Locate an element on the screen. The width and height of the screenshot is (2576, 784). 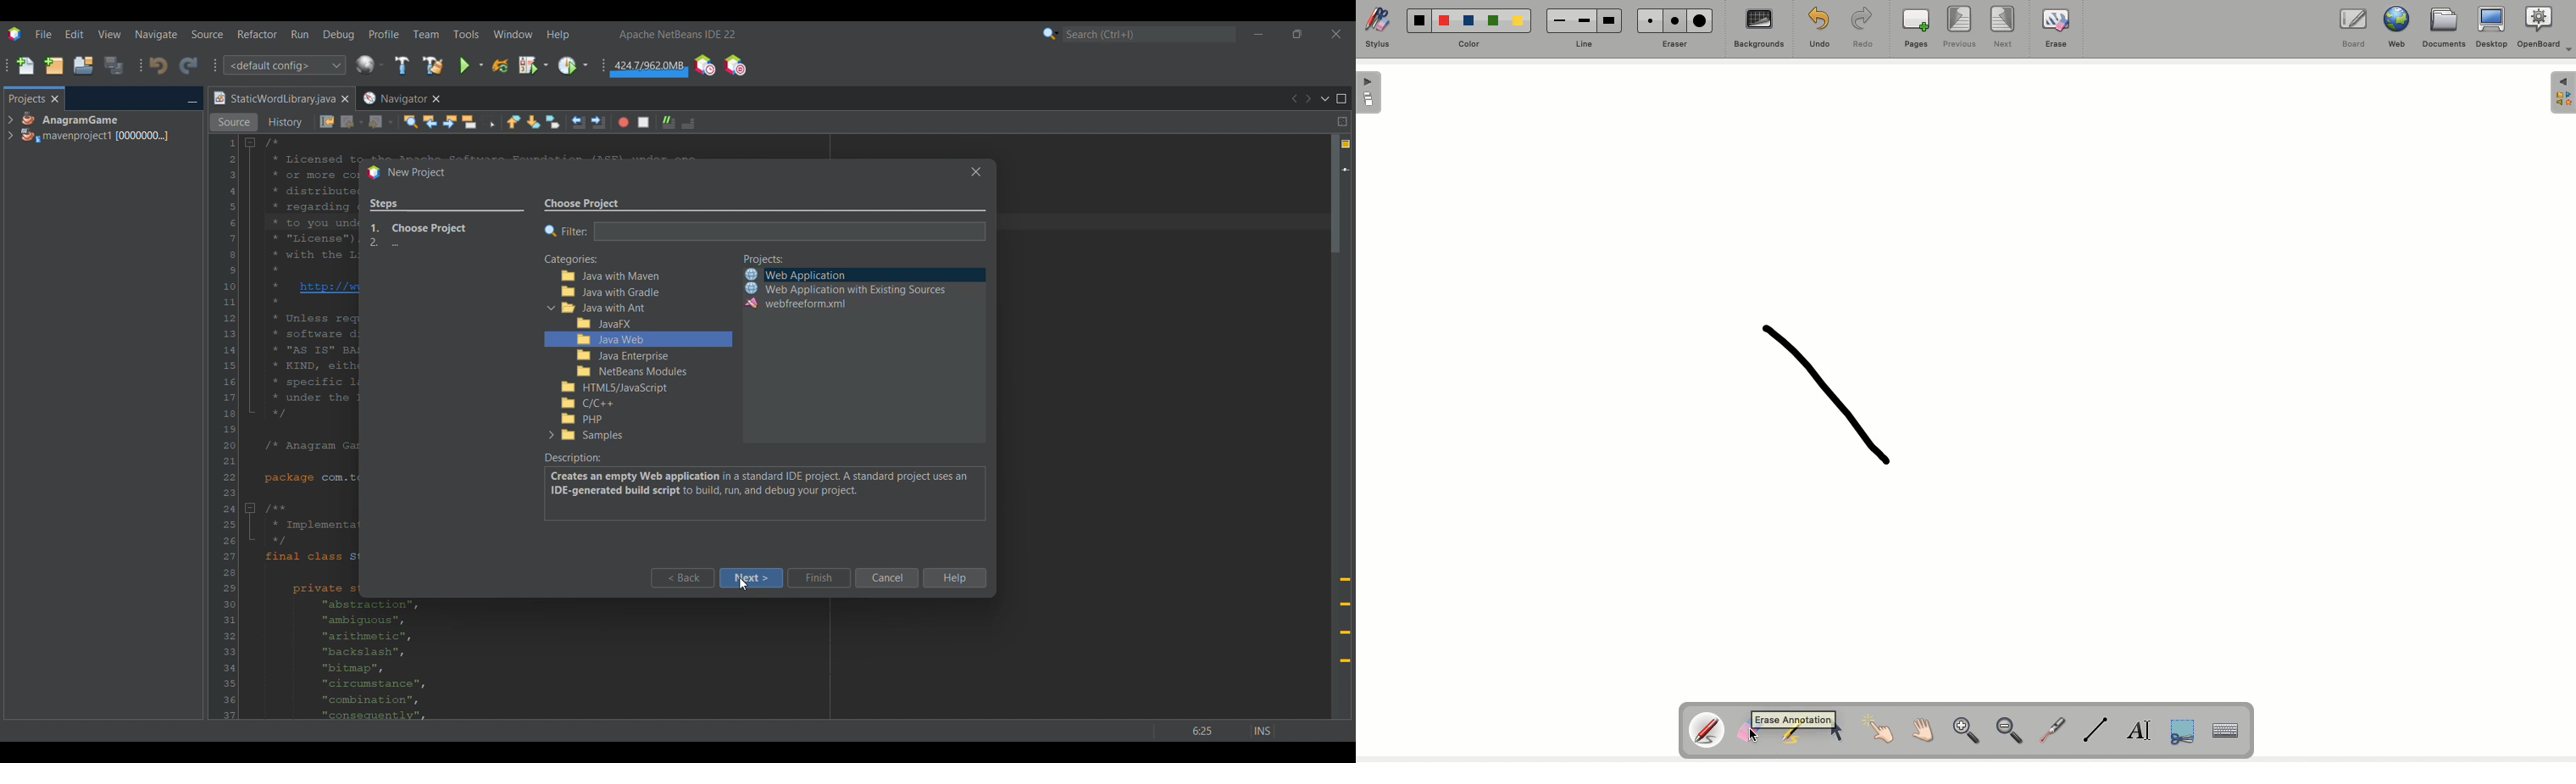
Large is located at coordinates (1611, 19).